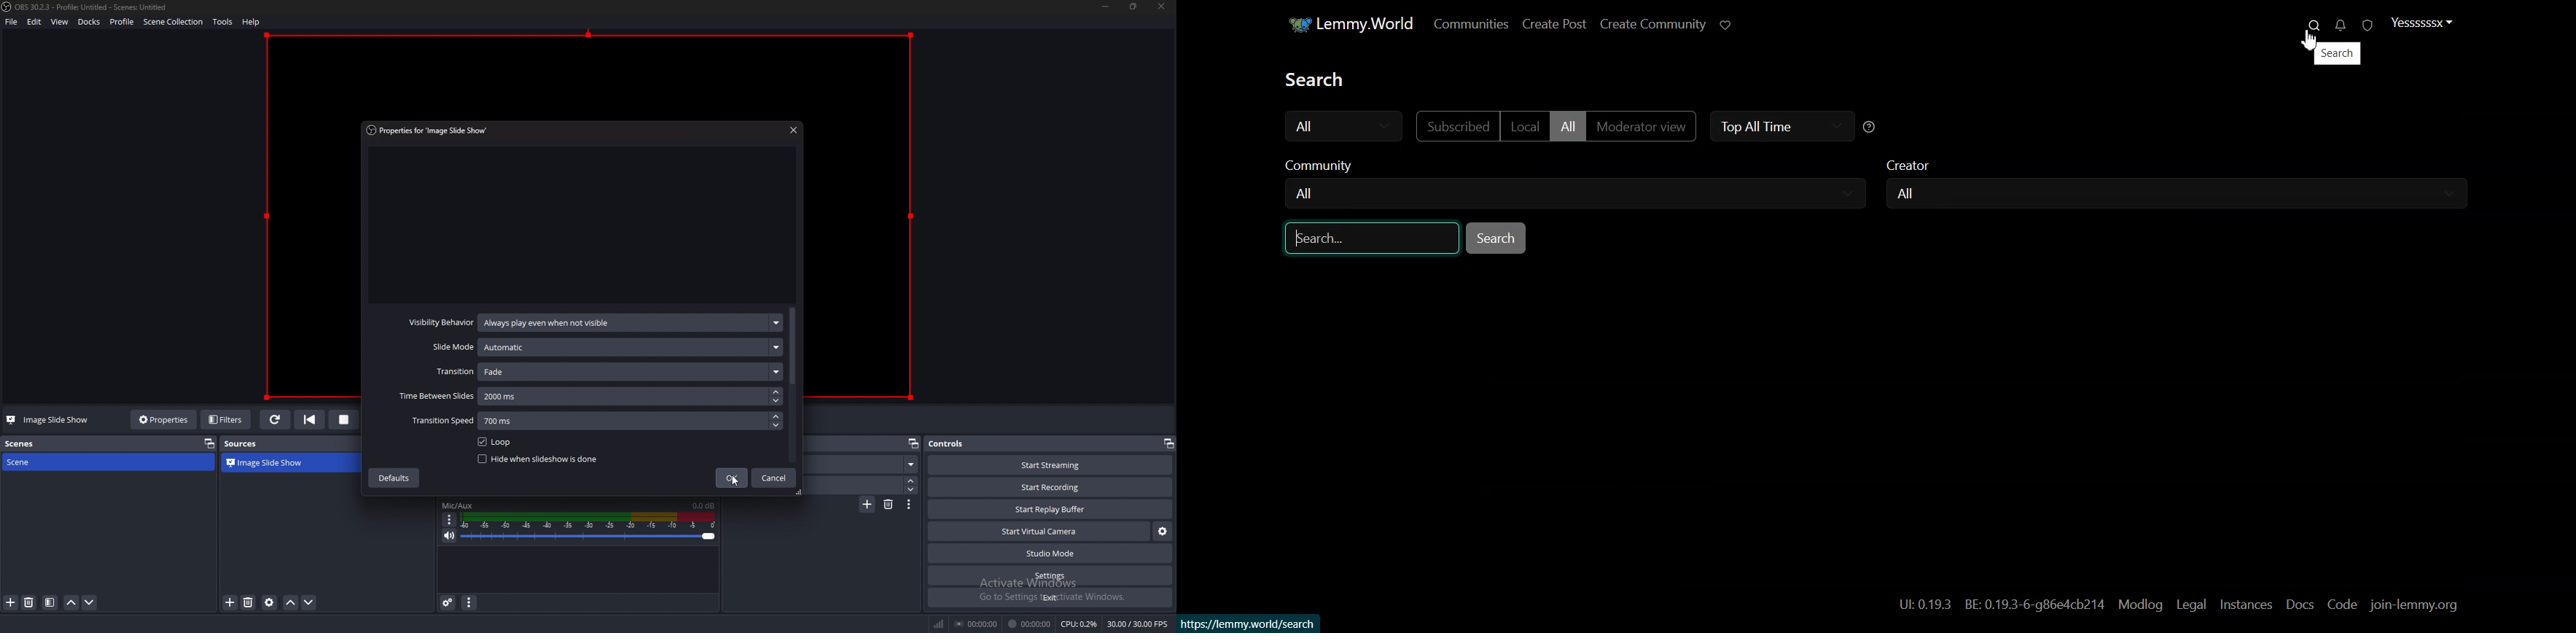 This screenshot has width=2576, height=644. Describe the element at coordinates (604, 348) in the screenshot. I see `slide mode` at that location.